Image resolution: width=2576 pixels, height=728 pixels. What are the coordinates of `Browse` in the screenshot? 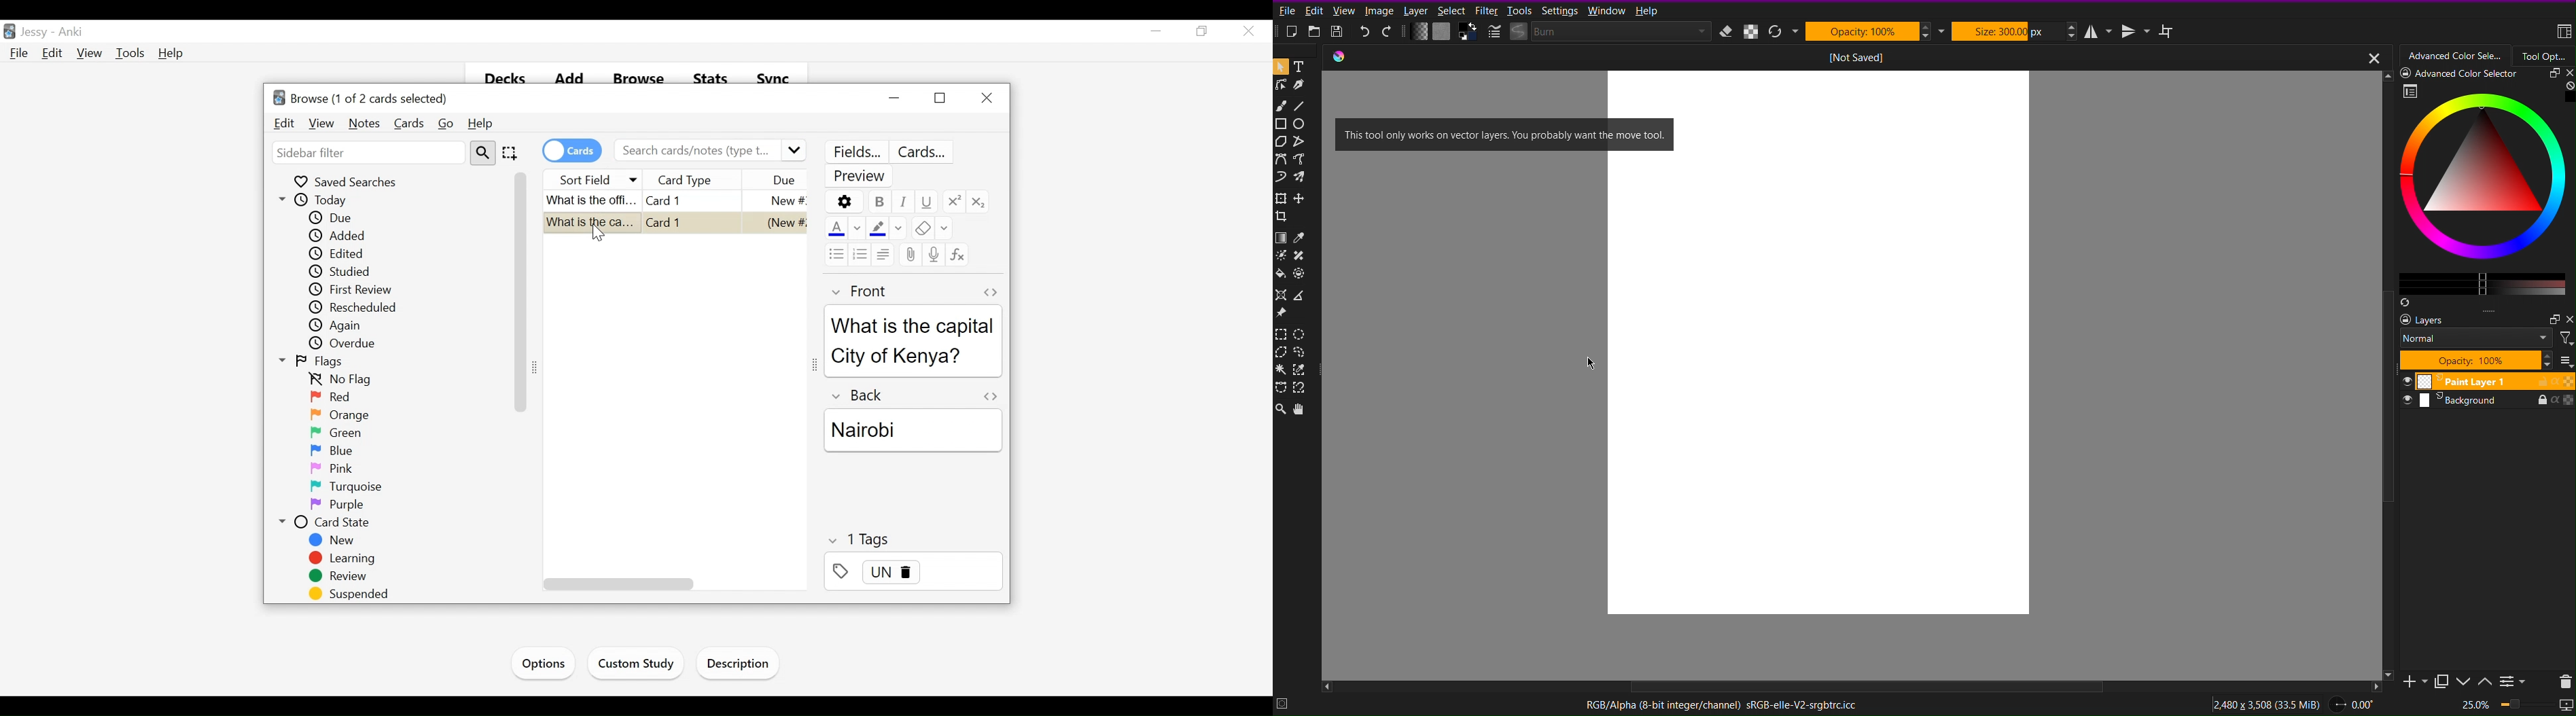 It's located at (639, 80).